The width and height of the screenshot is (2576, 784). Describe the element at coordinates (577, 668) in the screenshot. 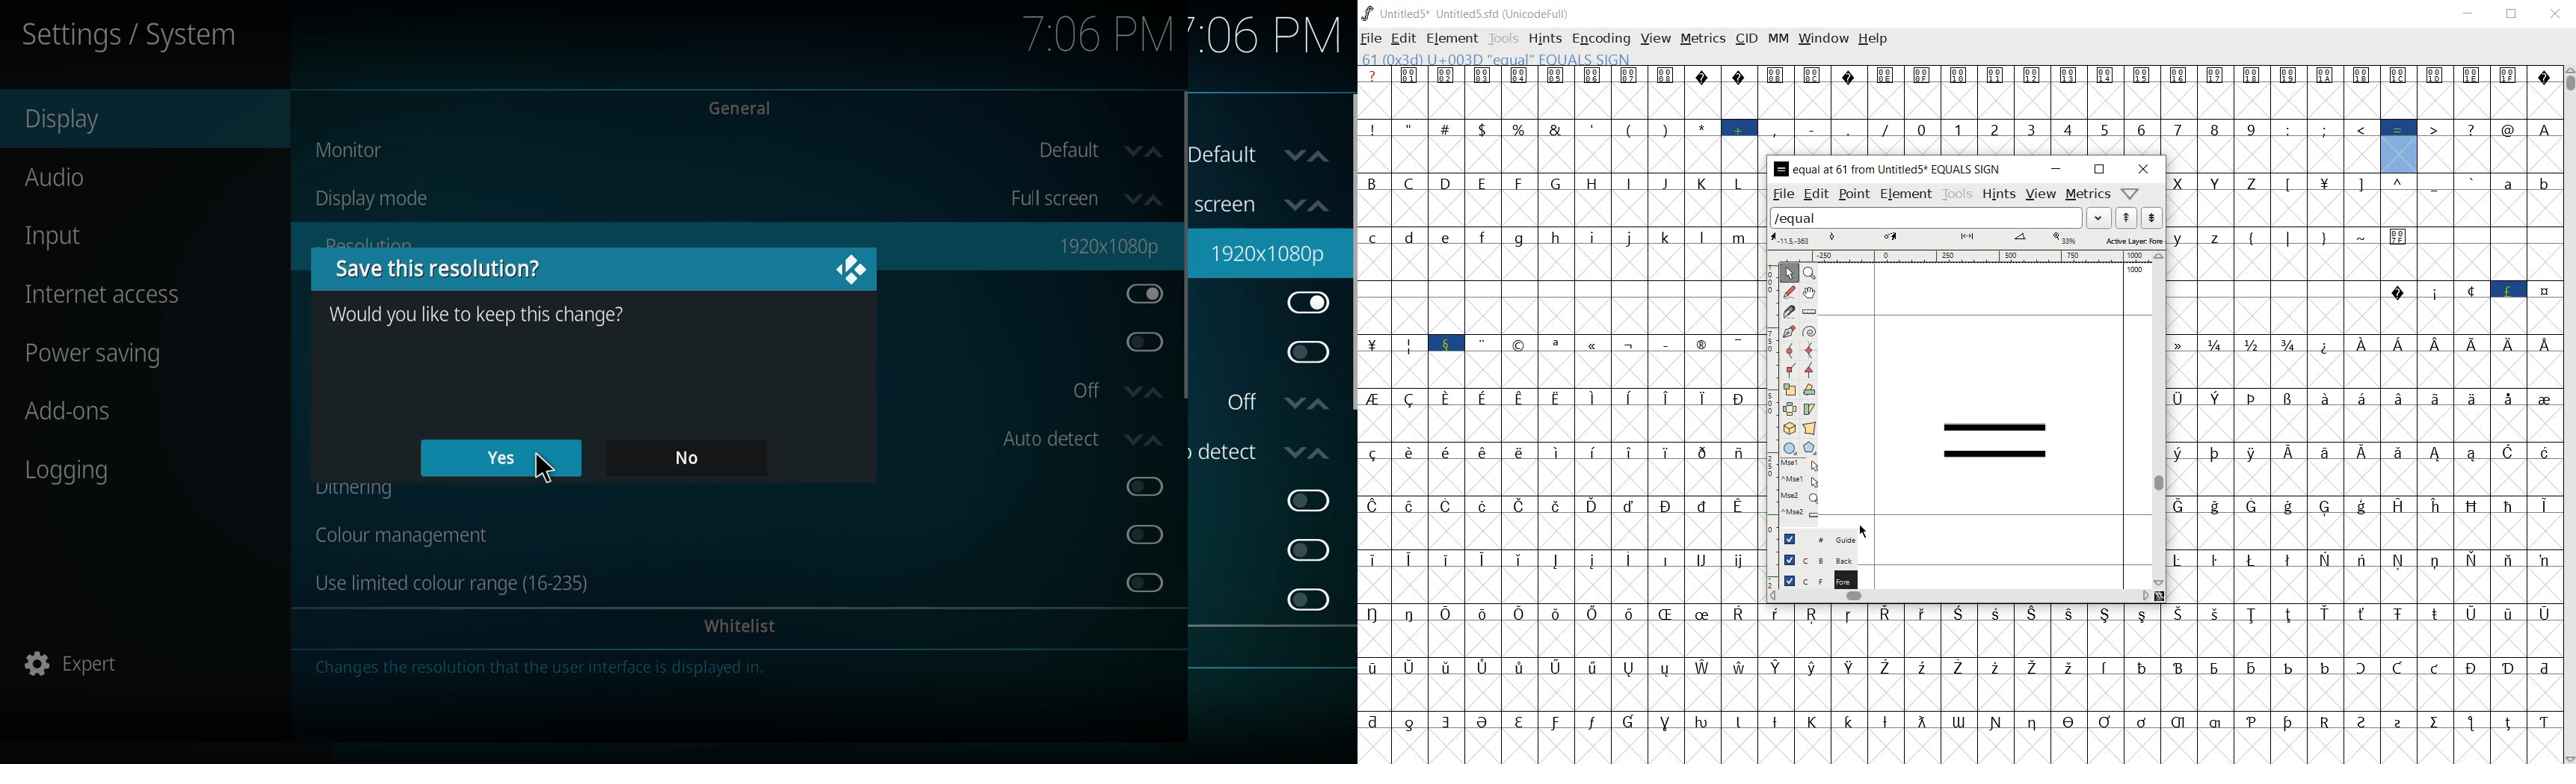

I see `info` at that location.